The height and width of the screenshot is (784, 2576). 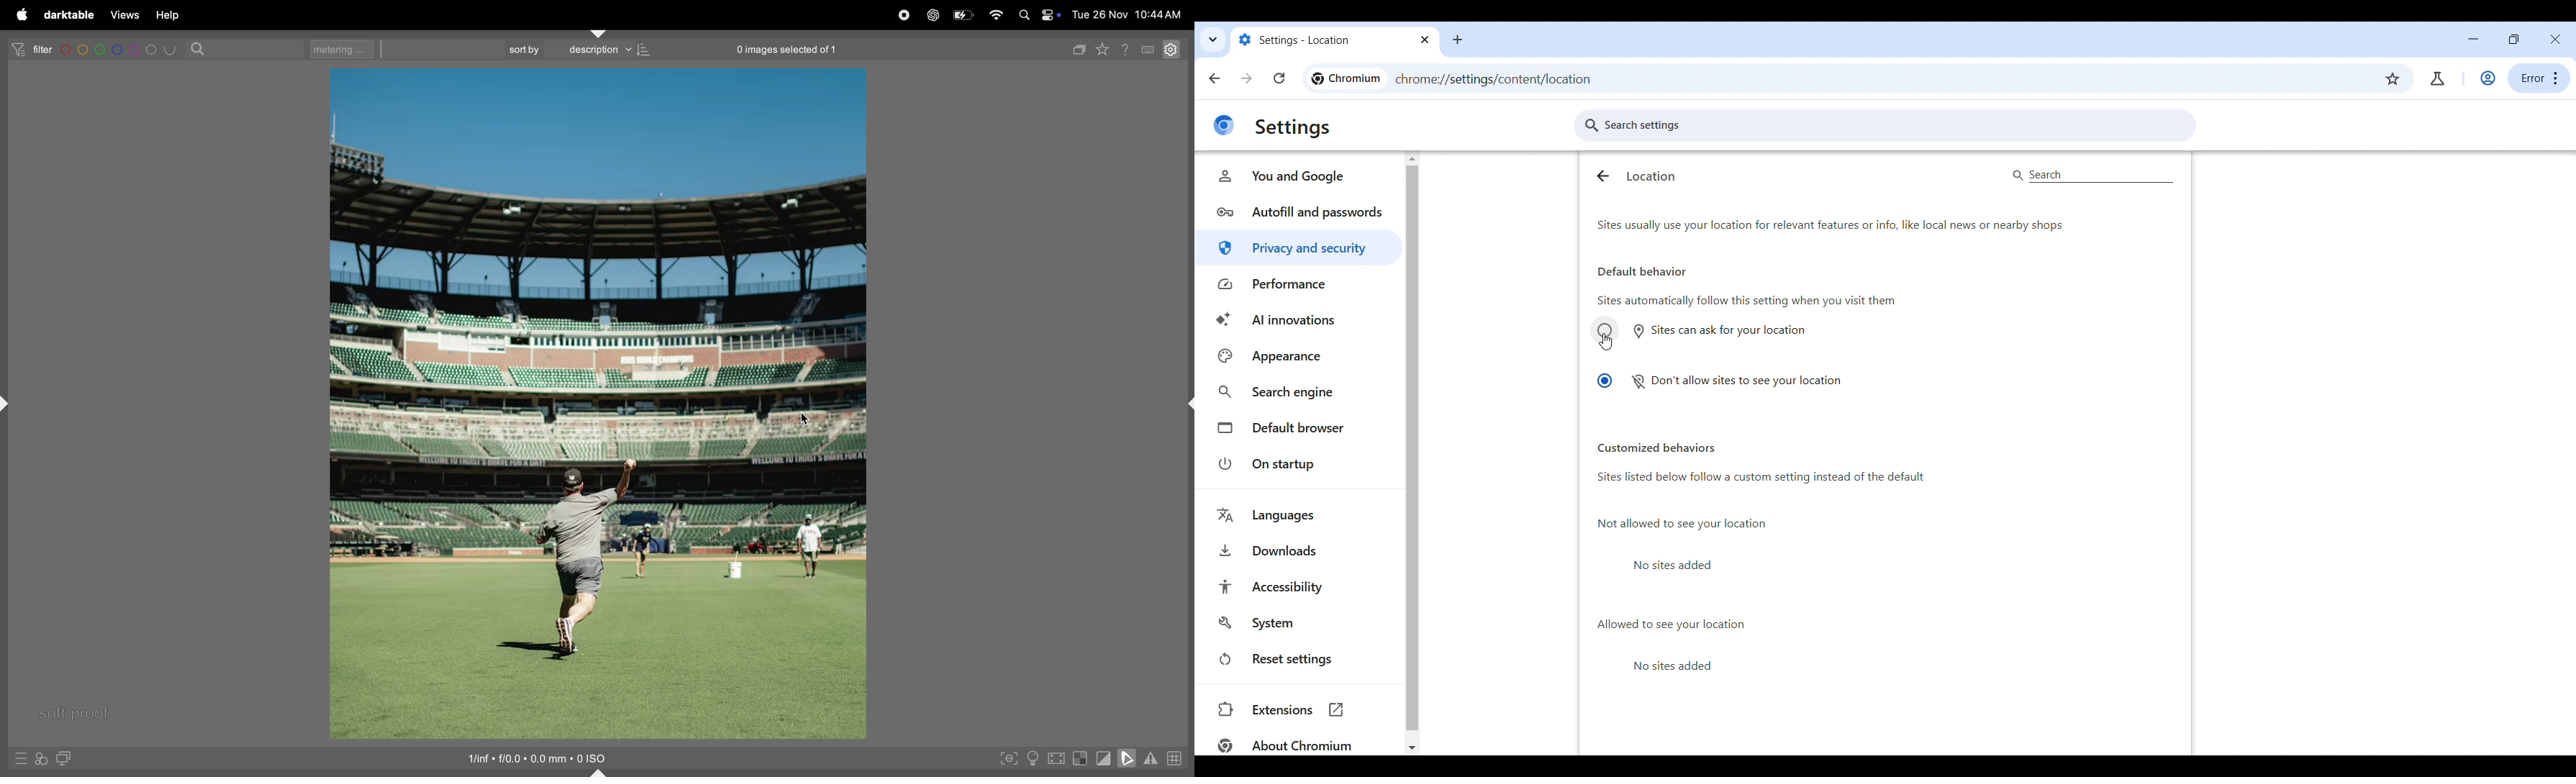 What do you see at coordinates (21, 15) in the screenshot?
I see `apple menu` at bounding box center [21, 15].